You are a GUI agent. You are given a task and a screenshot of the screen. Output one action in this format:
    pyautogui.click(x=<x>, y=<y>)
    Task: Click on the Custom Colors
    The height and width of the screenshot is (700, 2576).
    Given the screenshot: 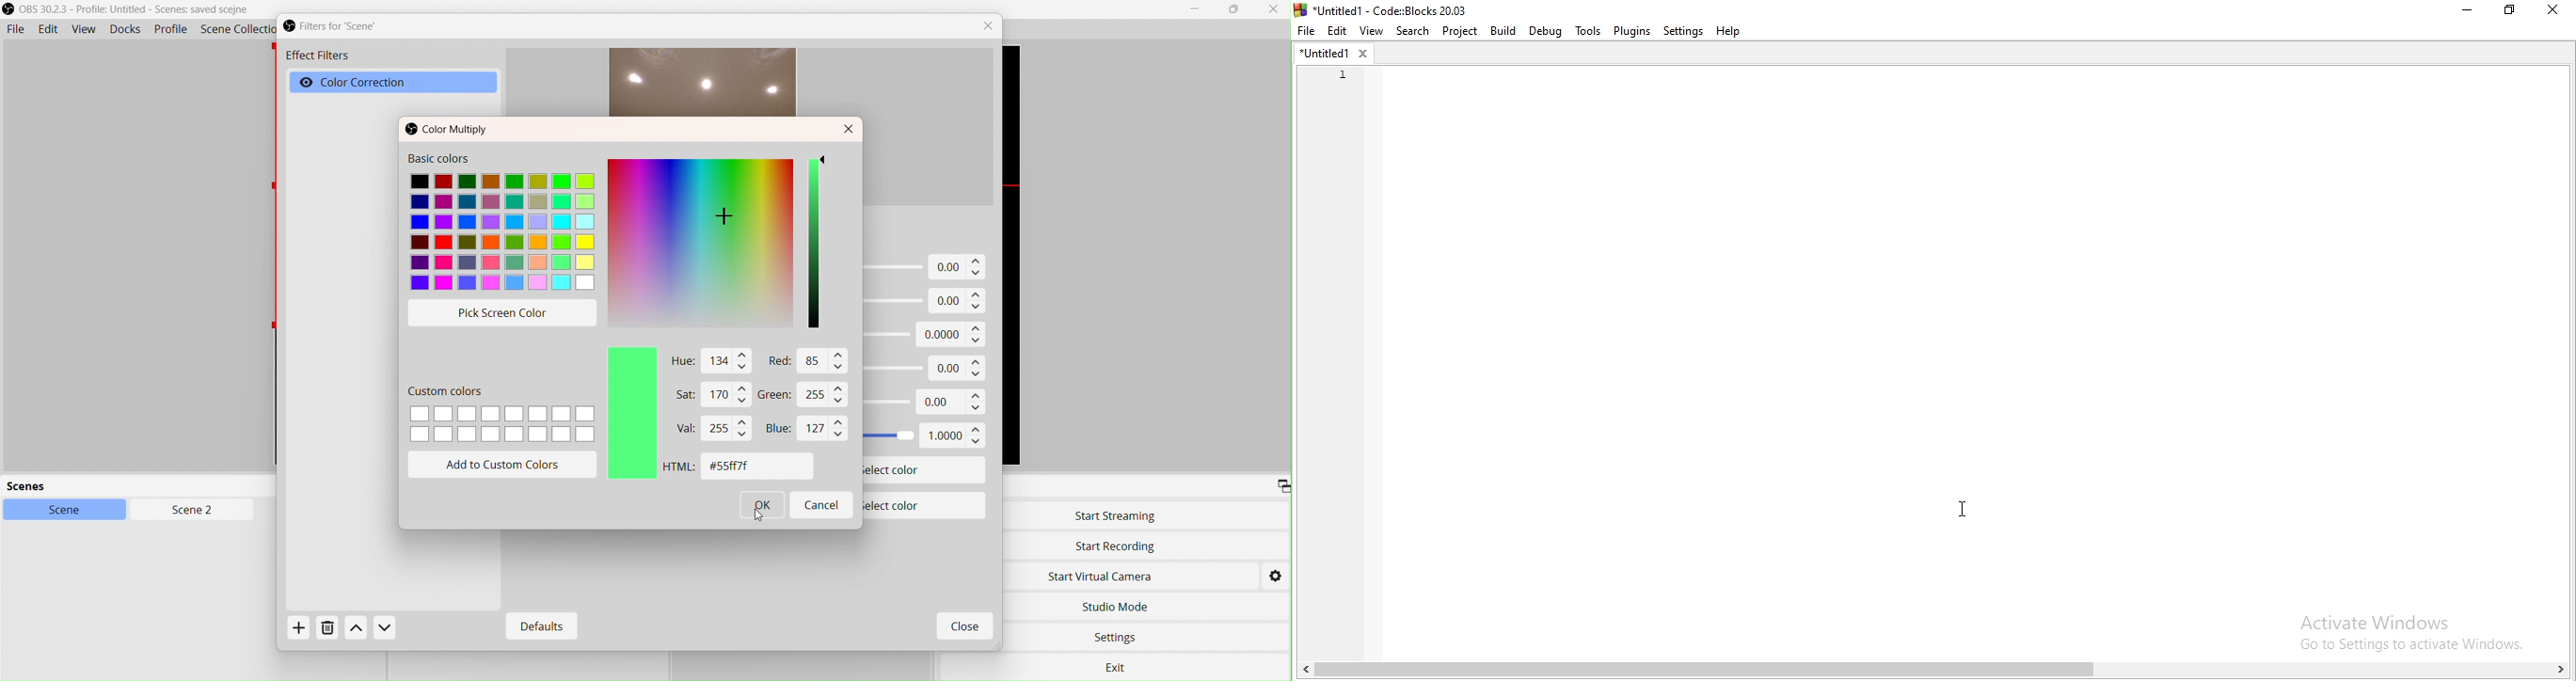 What is the action you would take?
    pyautogui.click(x=502, y=417)
    